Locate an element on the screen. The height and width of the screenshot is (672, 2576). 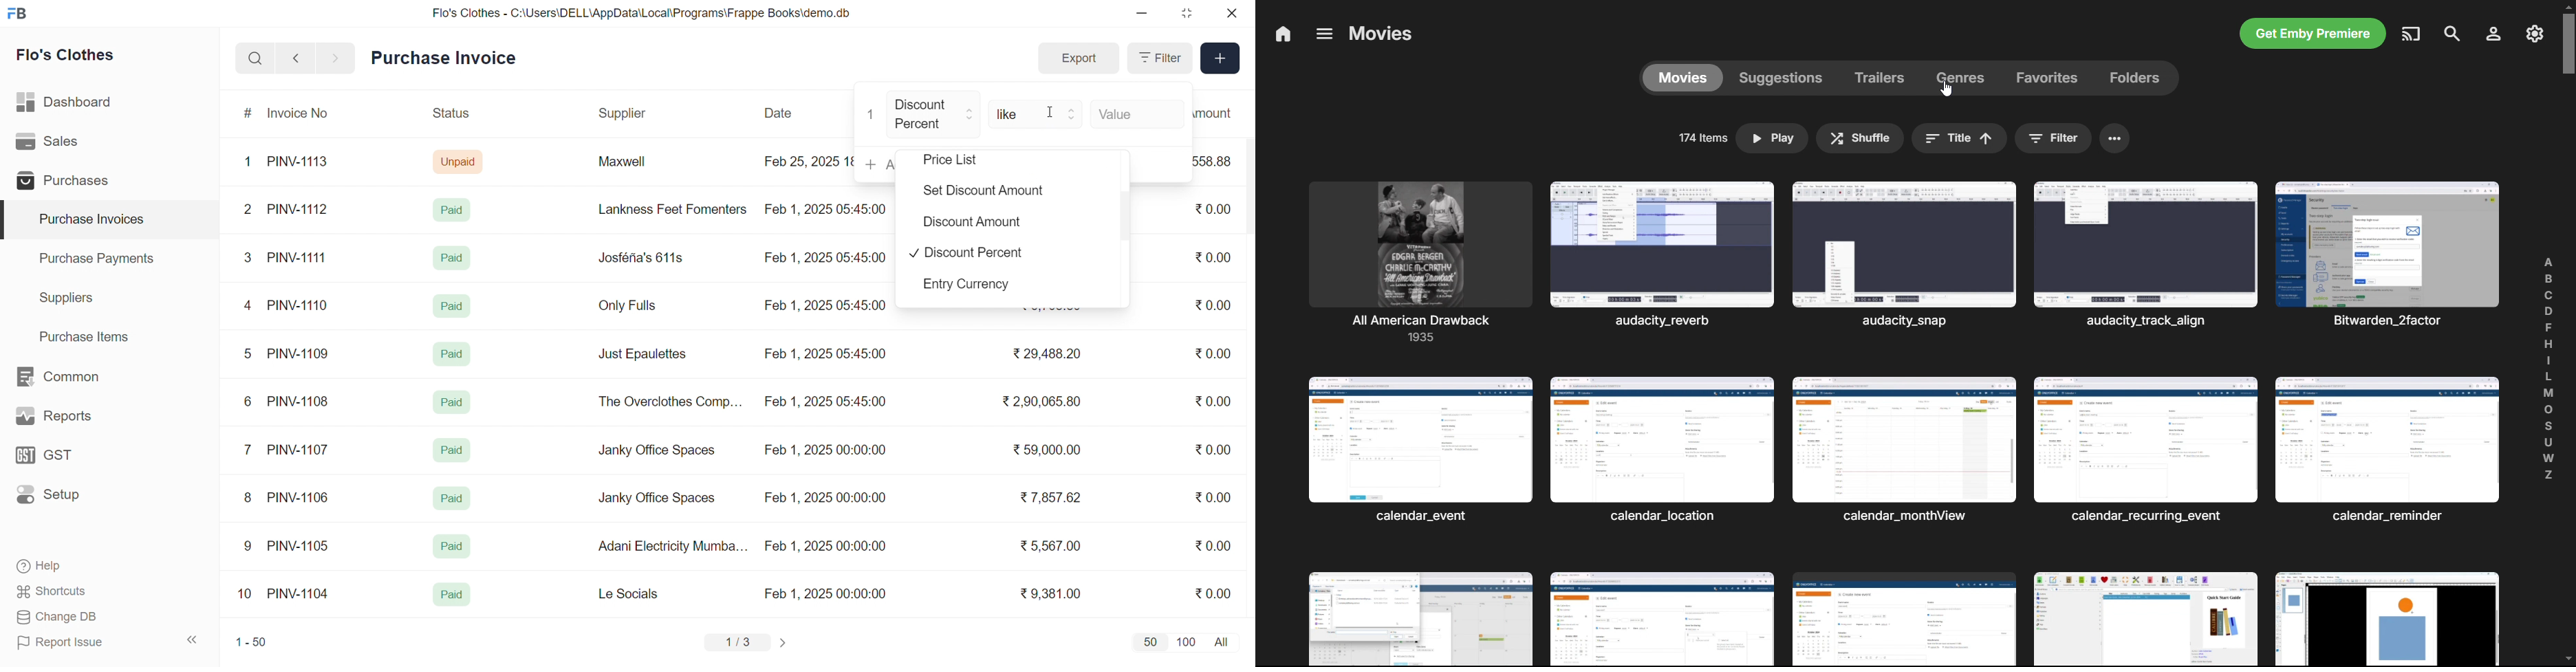
Sales is located at coordinates (67, 144).